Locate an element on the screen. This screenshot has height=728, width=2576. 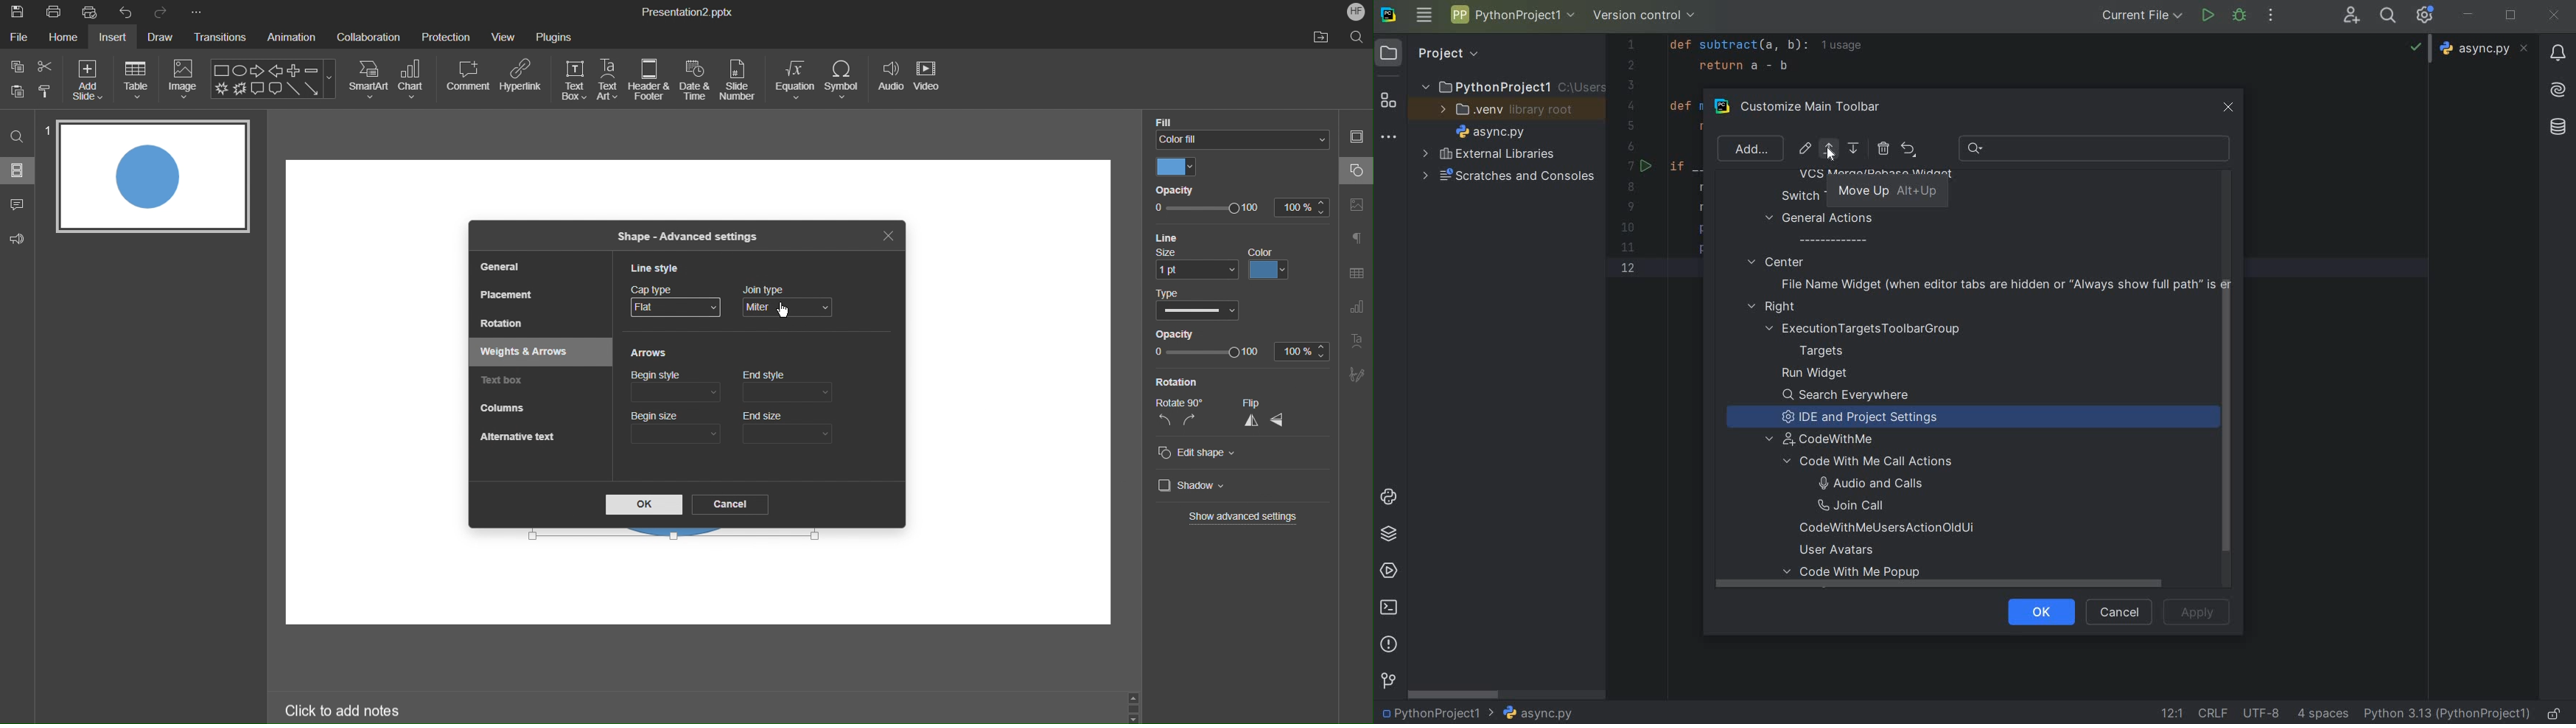
mouse pointer is located at coordinates (787, 313).